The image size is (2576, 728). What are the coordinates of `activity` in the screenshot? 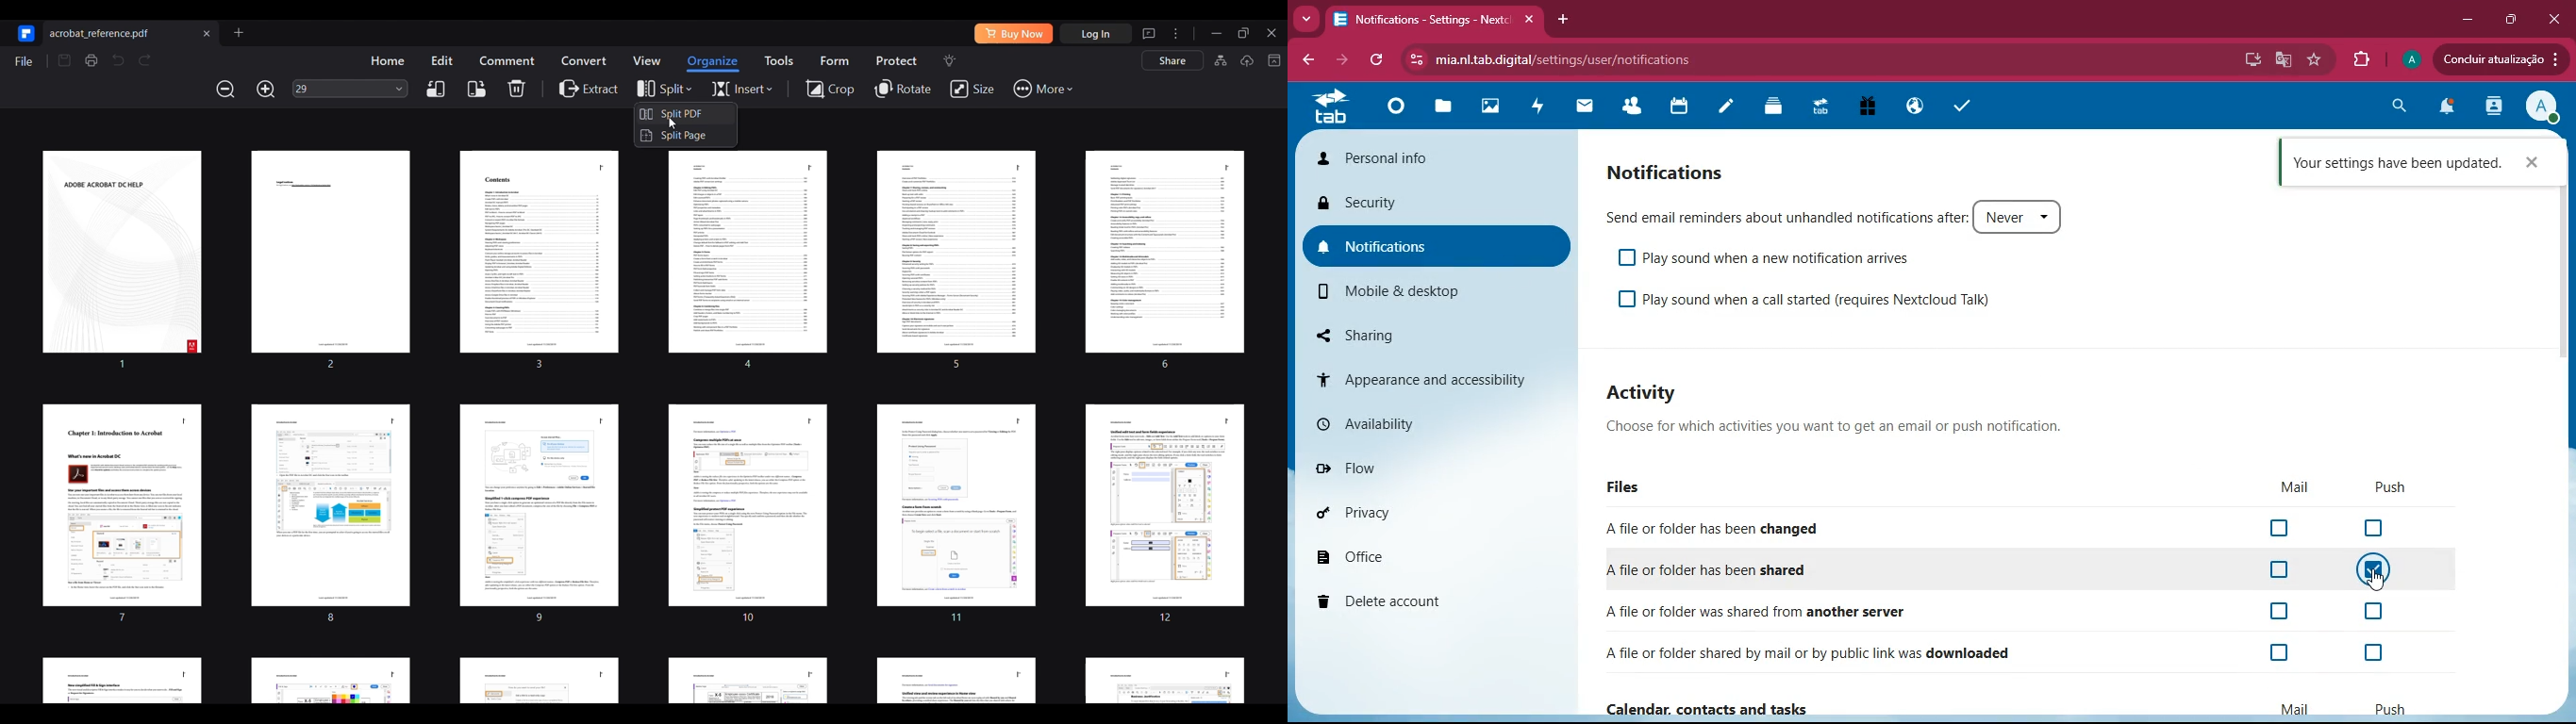 It's located at (1648, 393).